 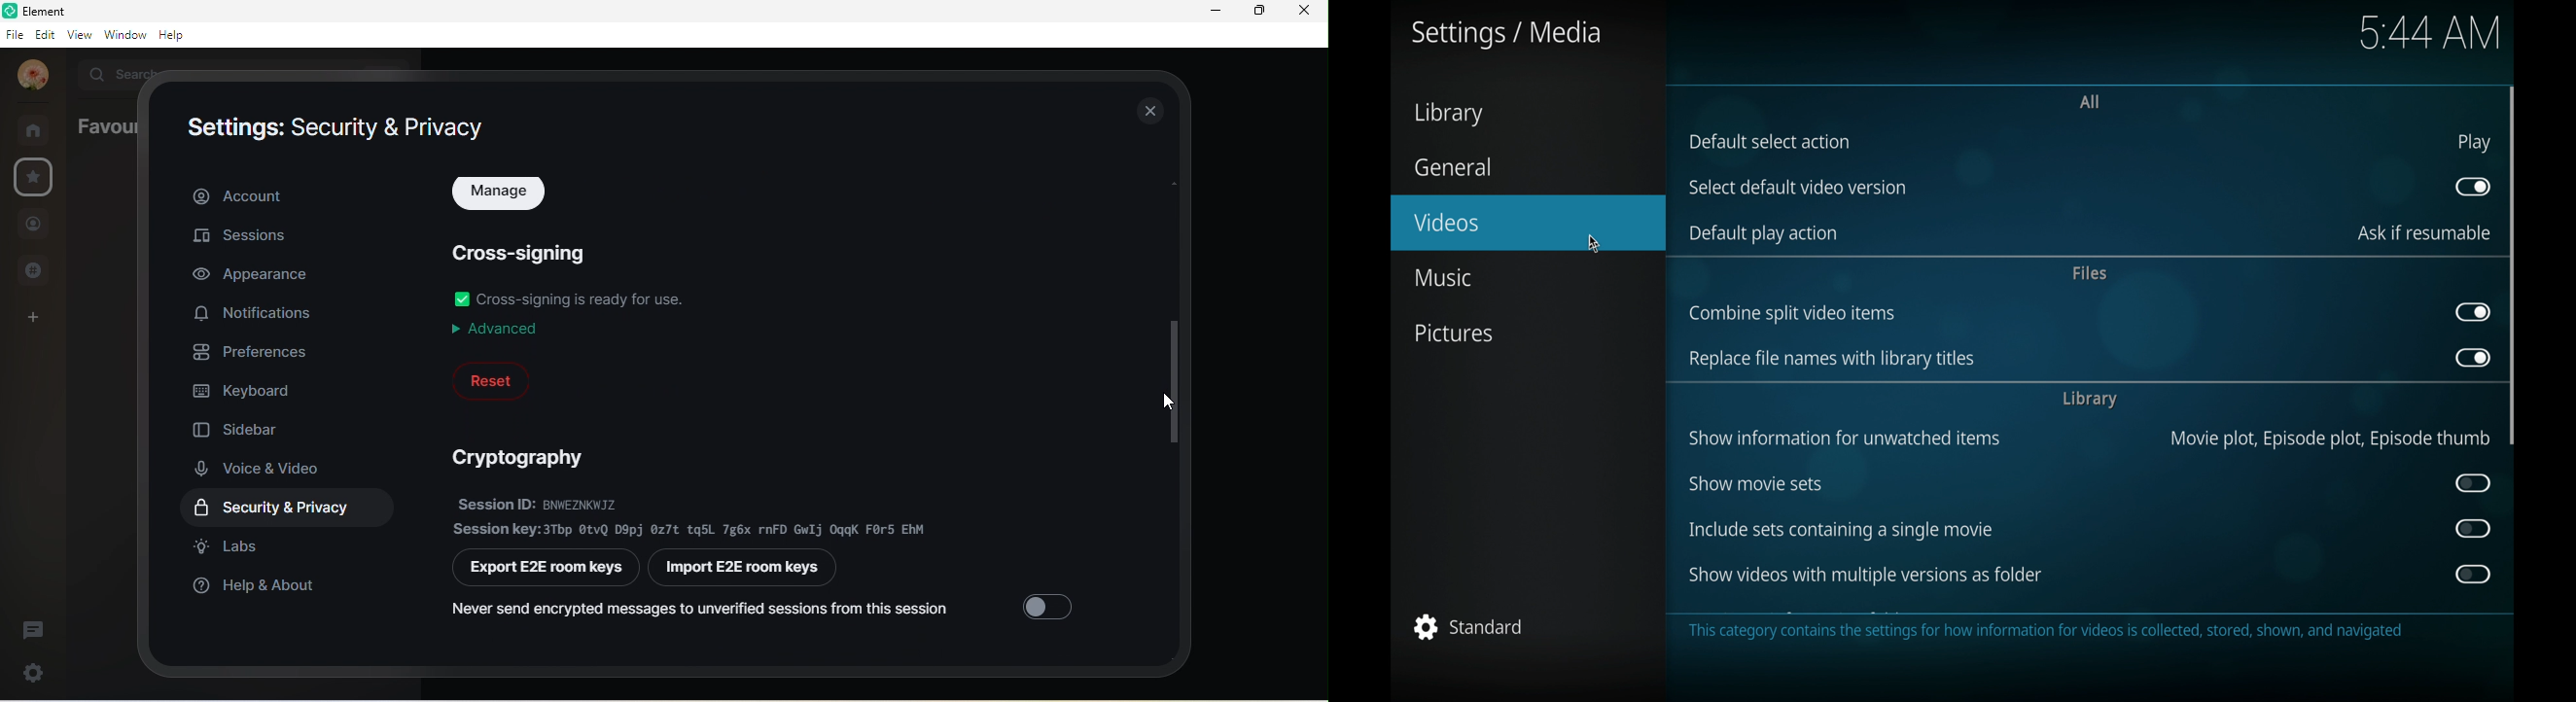 I want to click on general, so click(x=1453, y=167).